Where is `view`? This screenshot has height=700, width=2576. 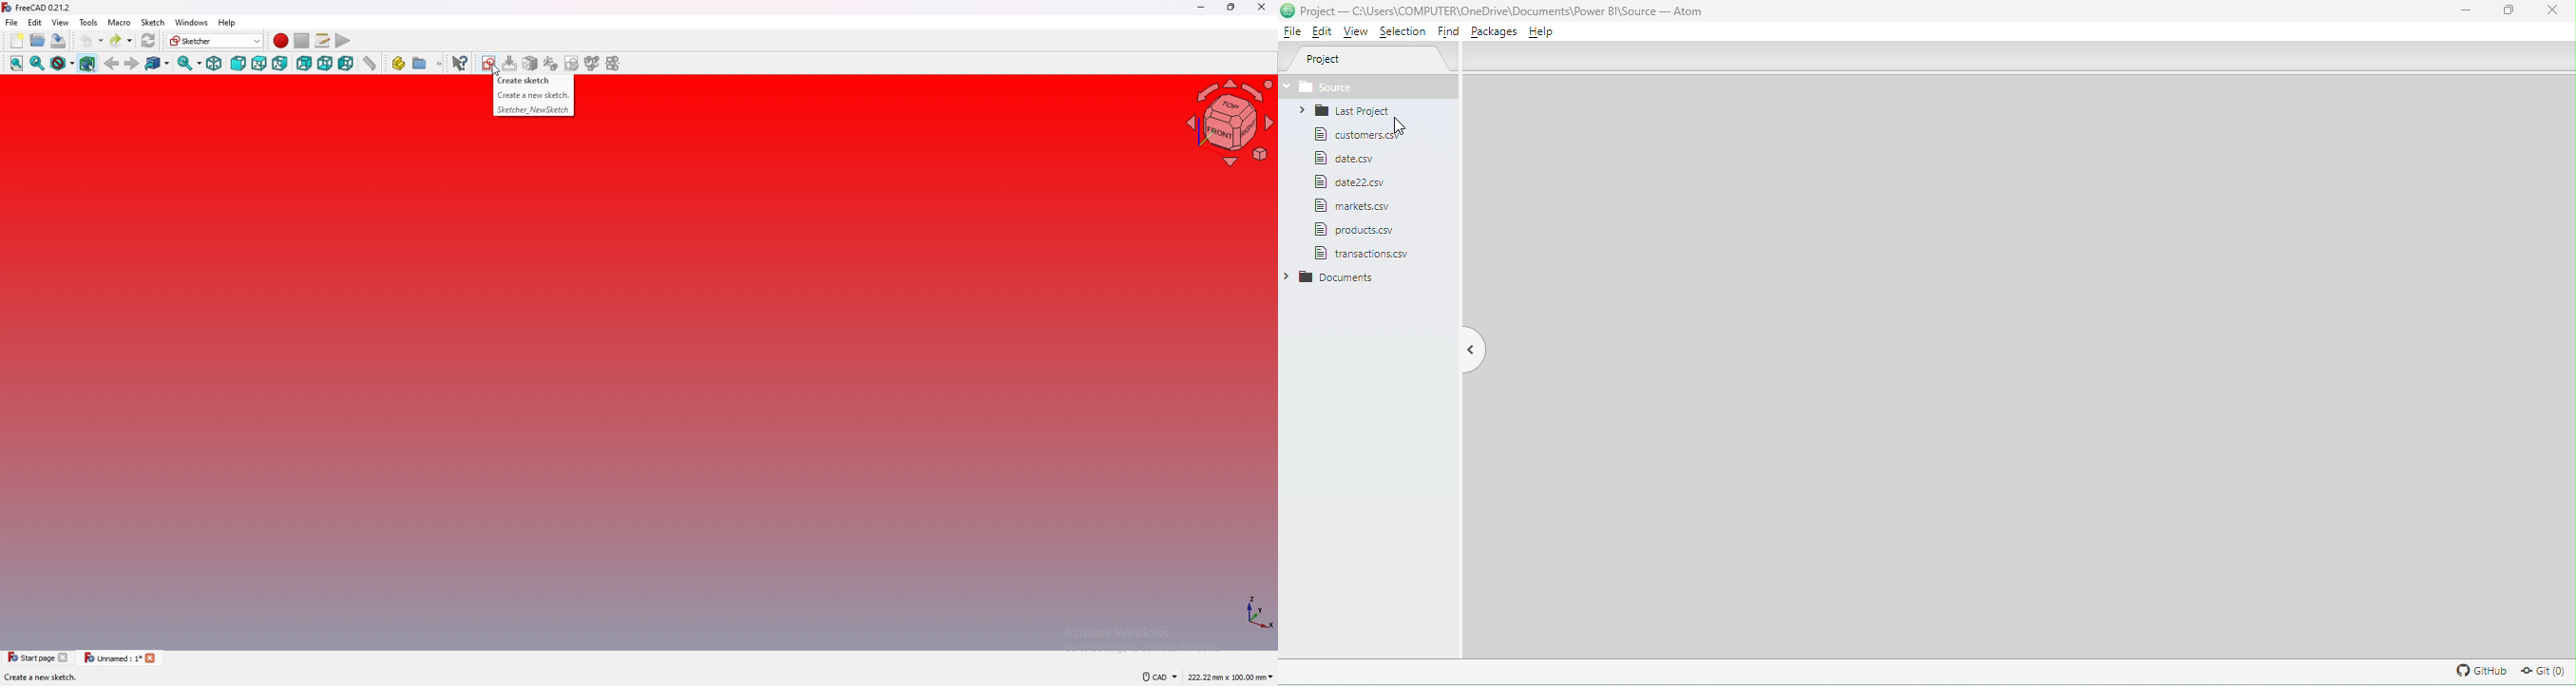 view is located at coordinates (61, 22).